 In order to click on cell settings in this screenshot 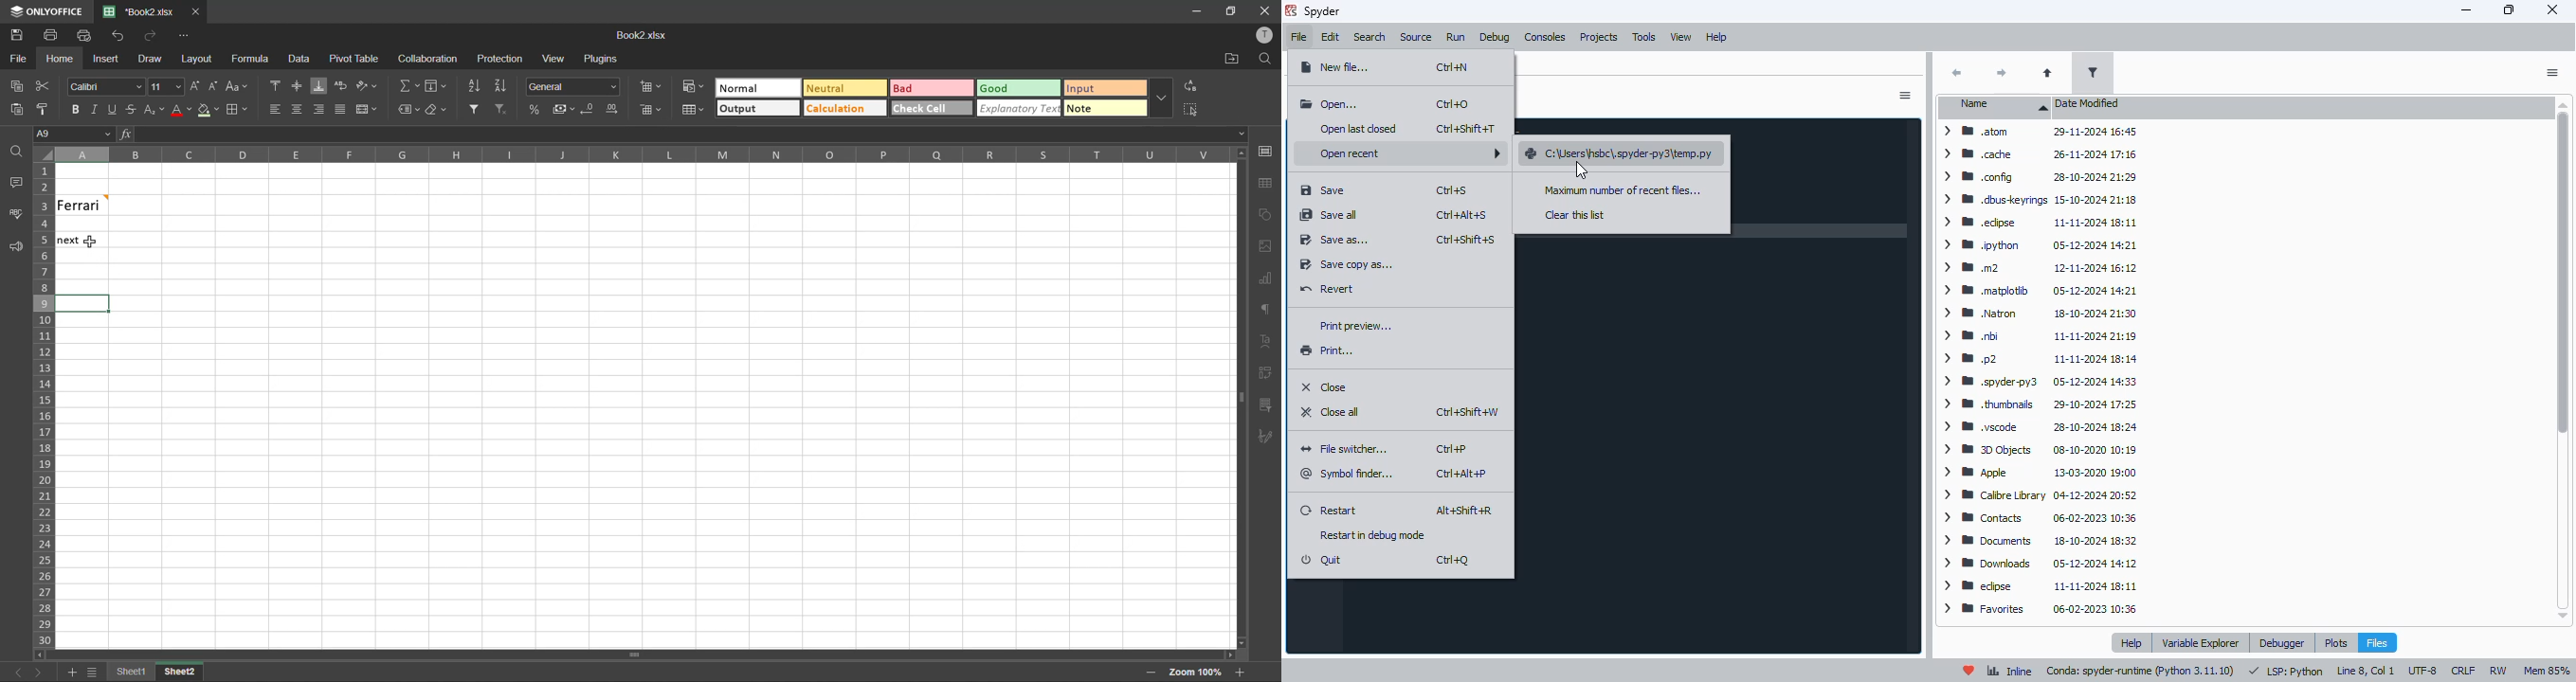, I will do `click(1266, 151)`.